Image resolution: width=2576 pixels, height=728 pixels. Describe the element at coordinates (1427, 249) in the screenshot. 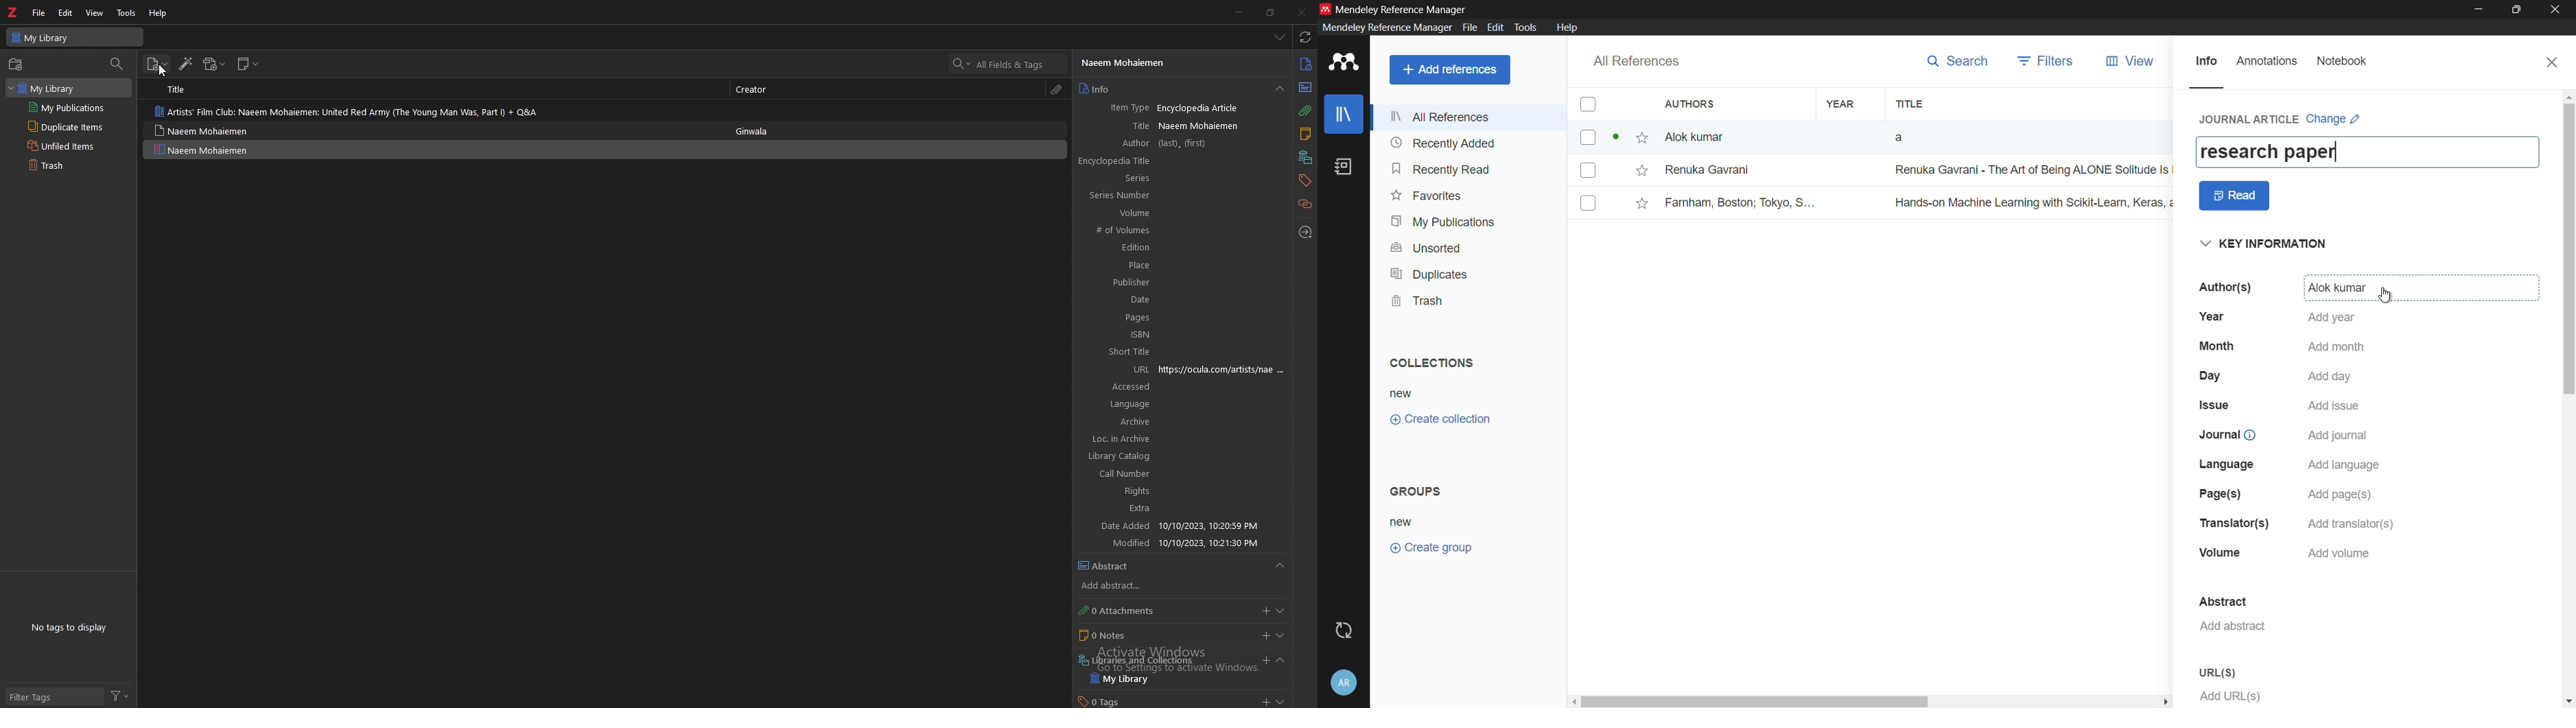

I see `unsorted` at that location.